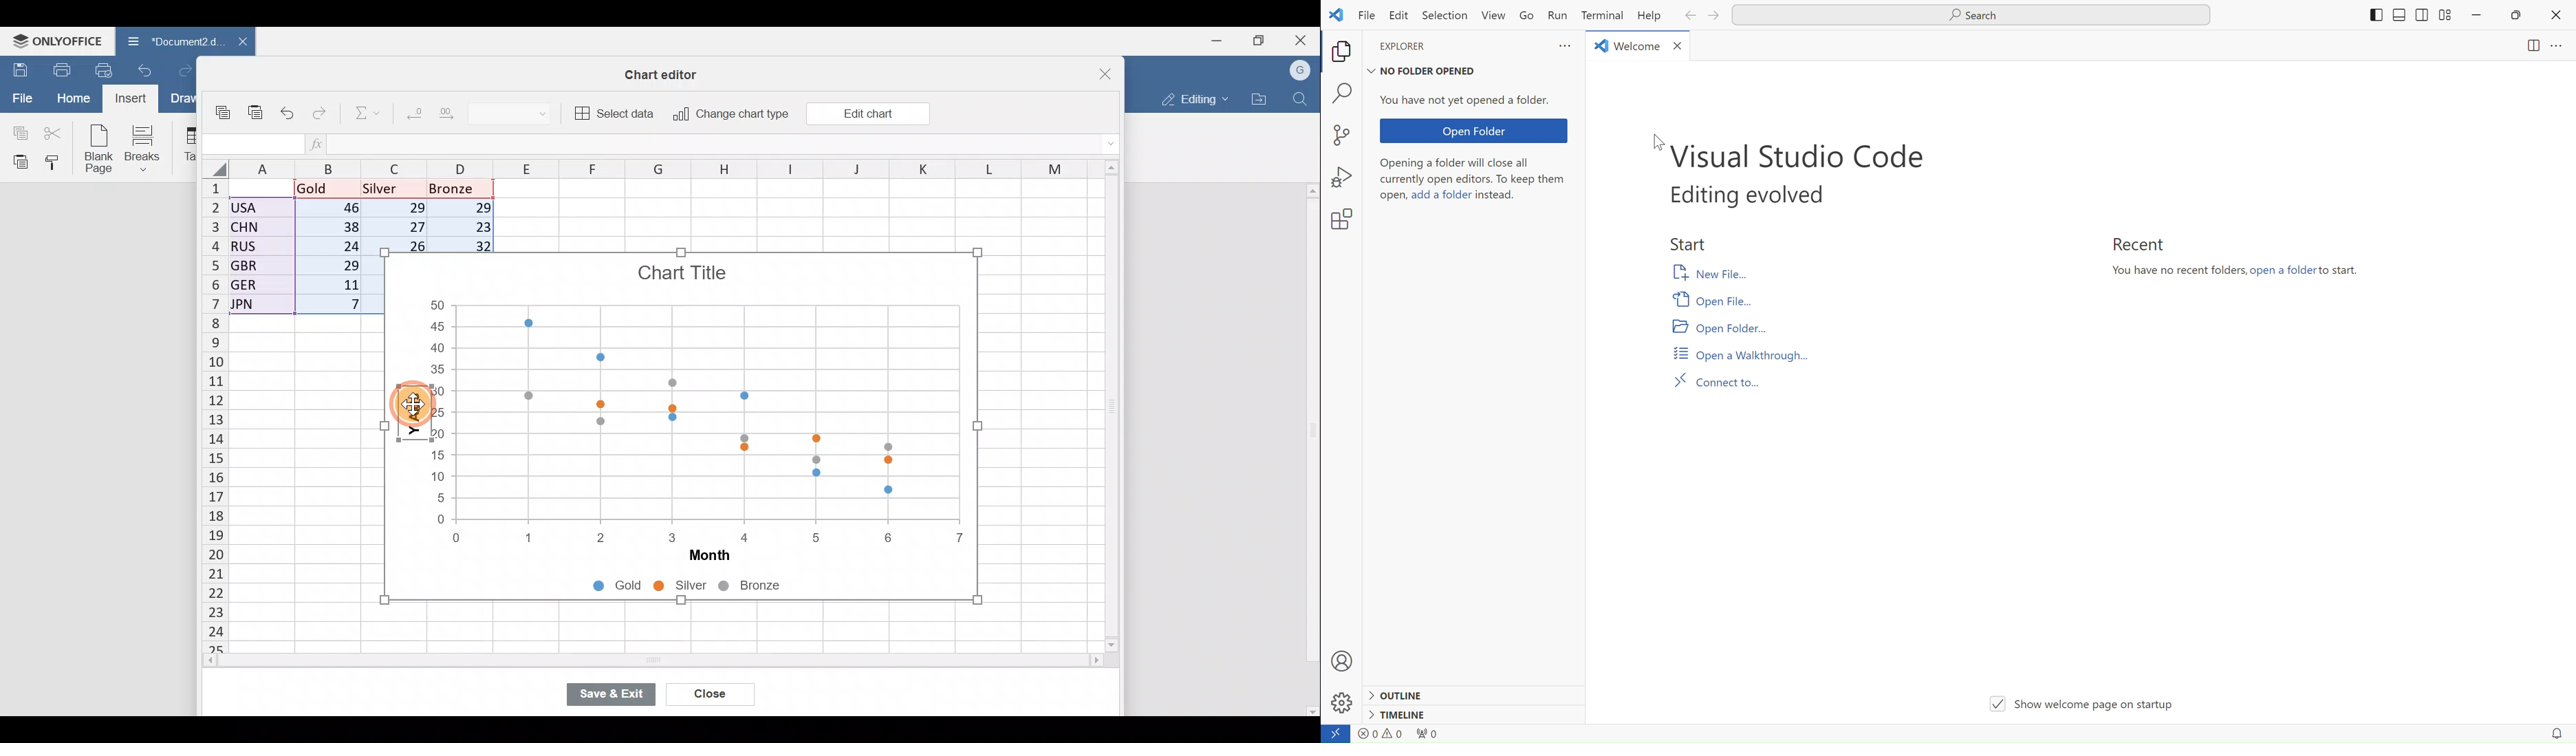 This screenshot has width=2576, height=756. I want to click on more, so click(1564, 43).